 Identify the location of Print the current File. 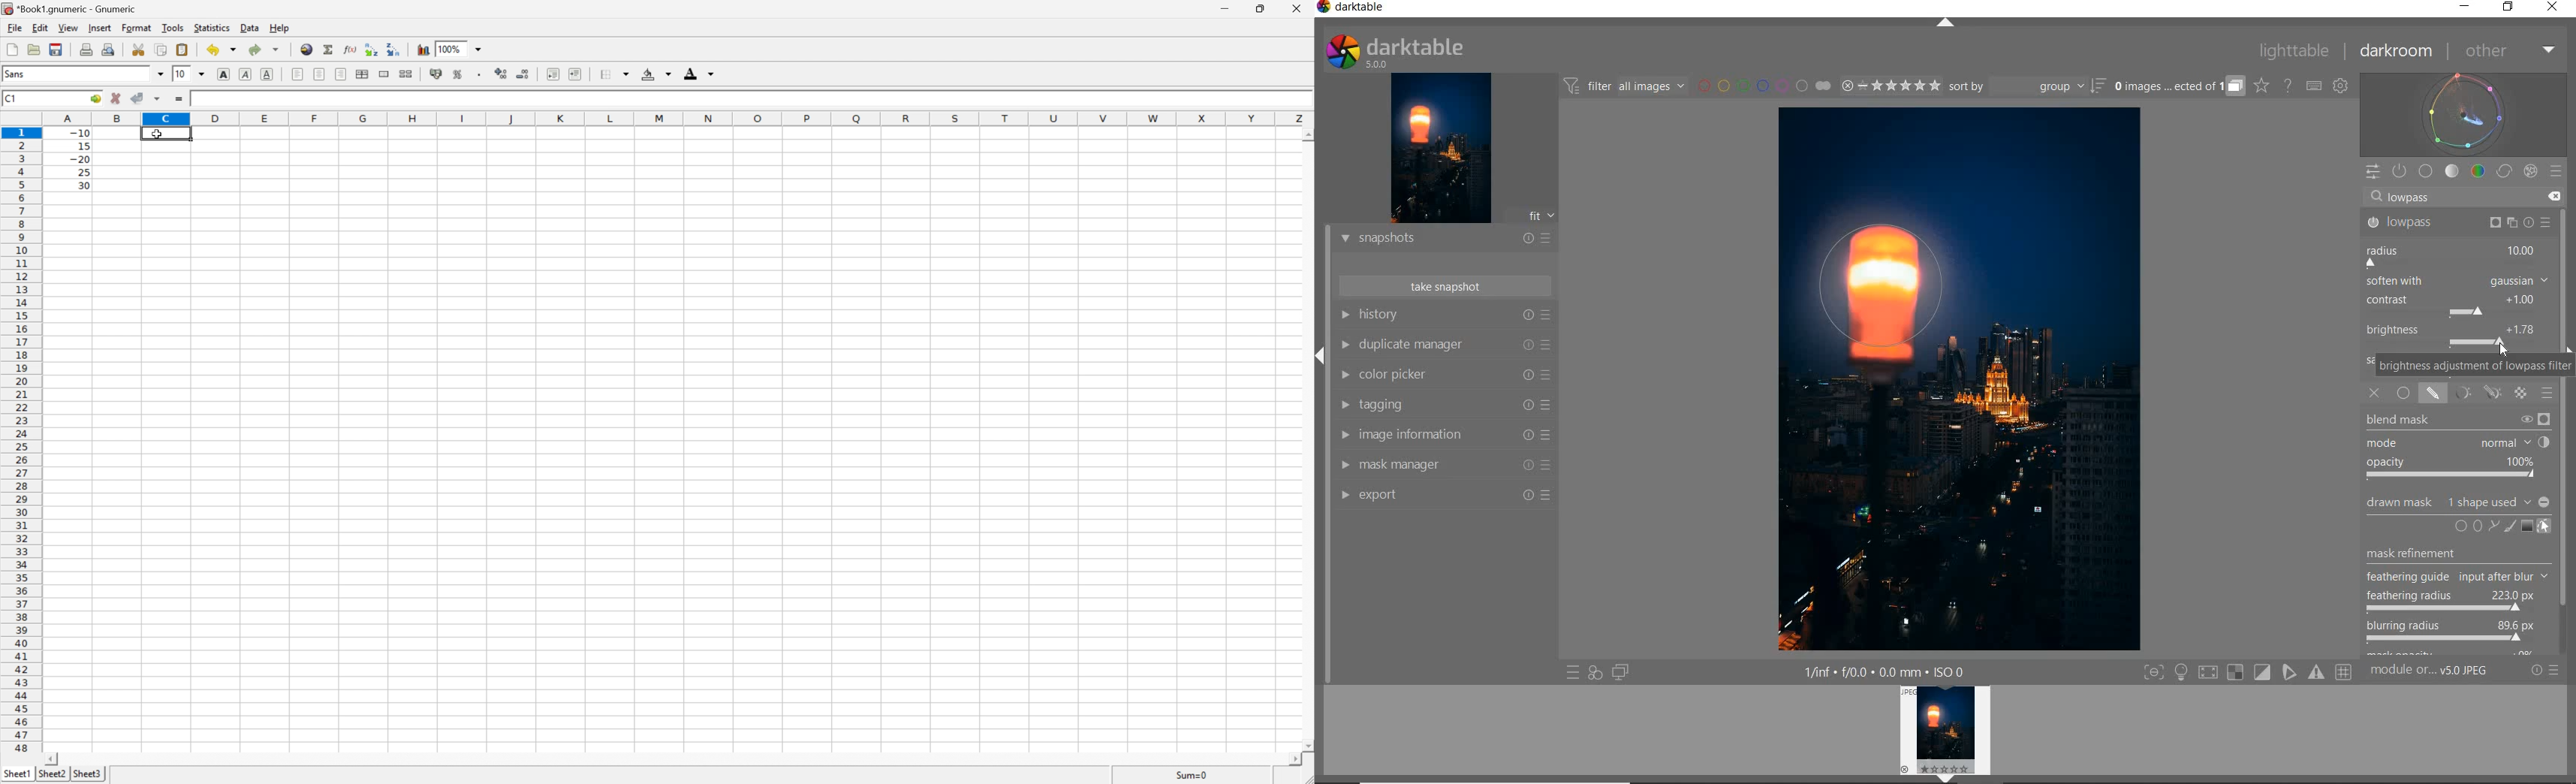
(88, 49).